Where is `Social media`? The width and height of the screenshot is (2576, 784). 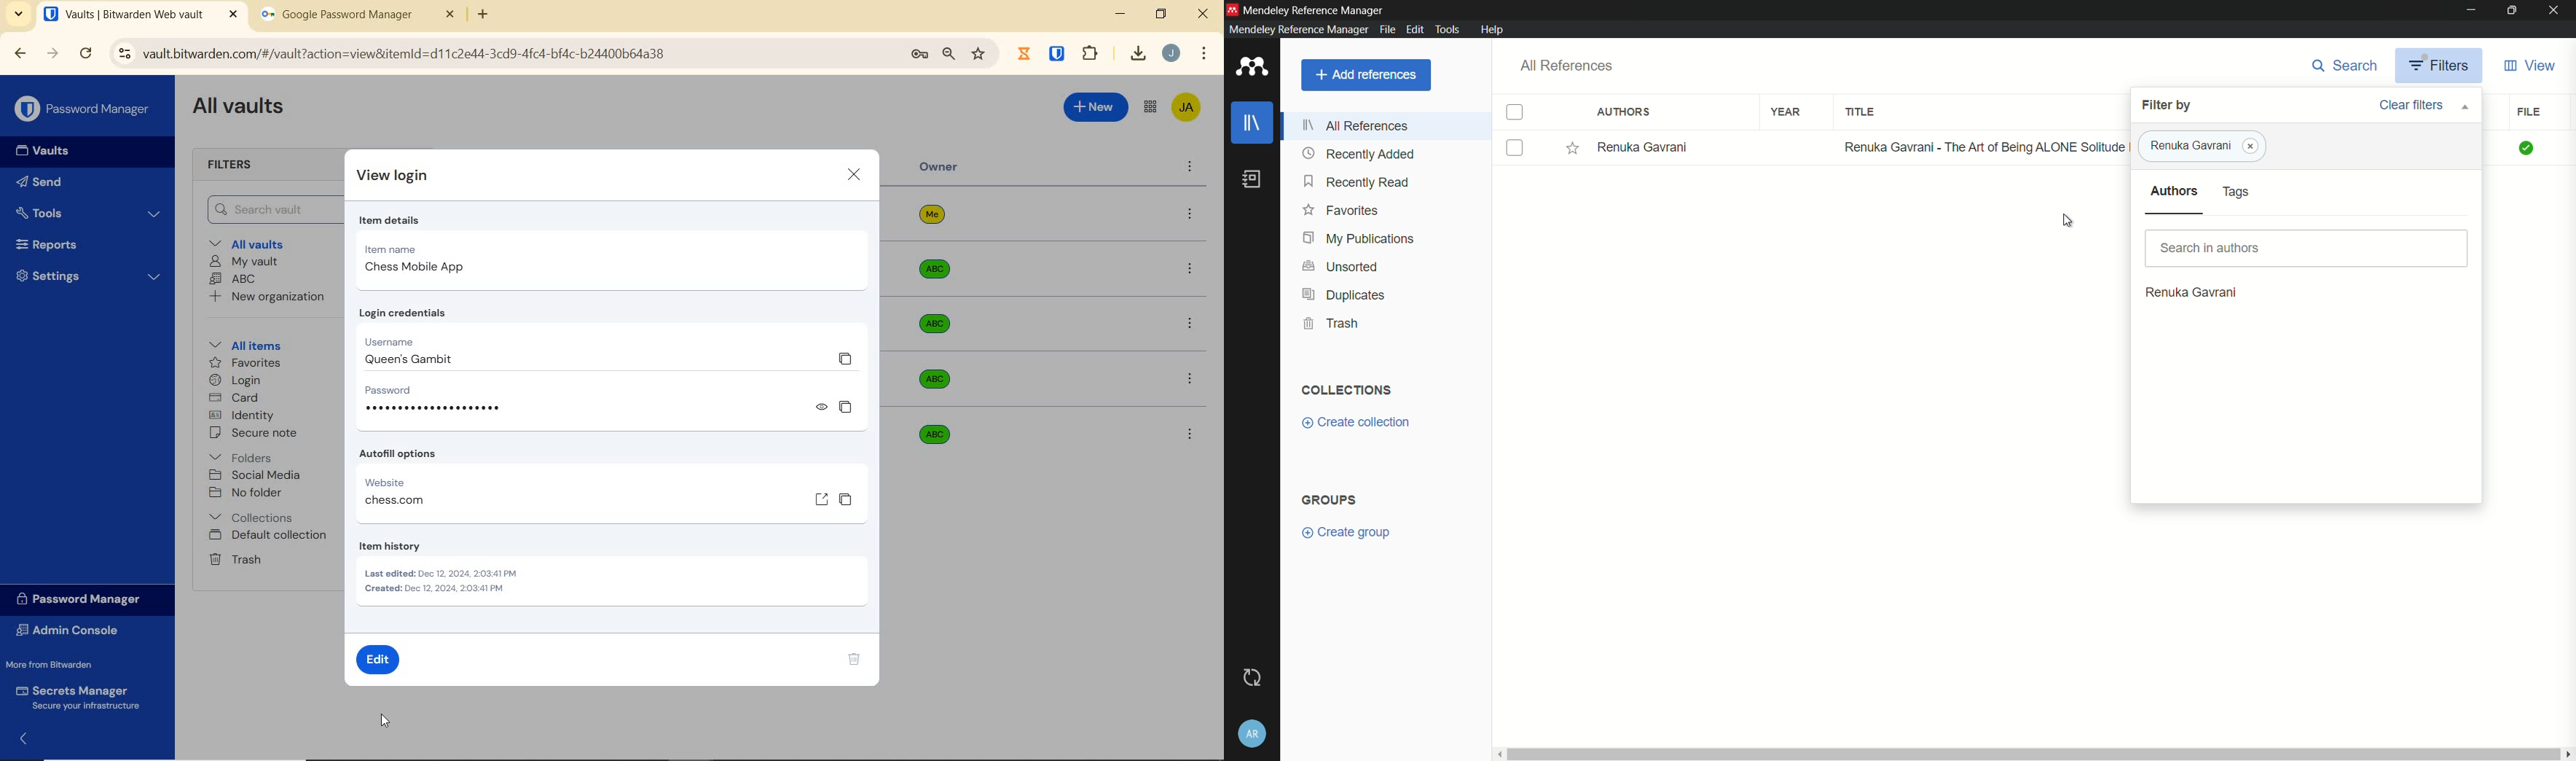
Social media is located at coordinates (254, 475).